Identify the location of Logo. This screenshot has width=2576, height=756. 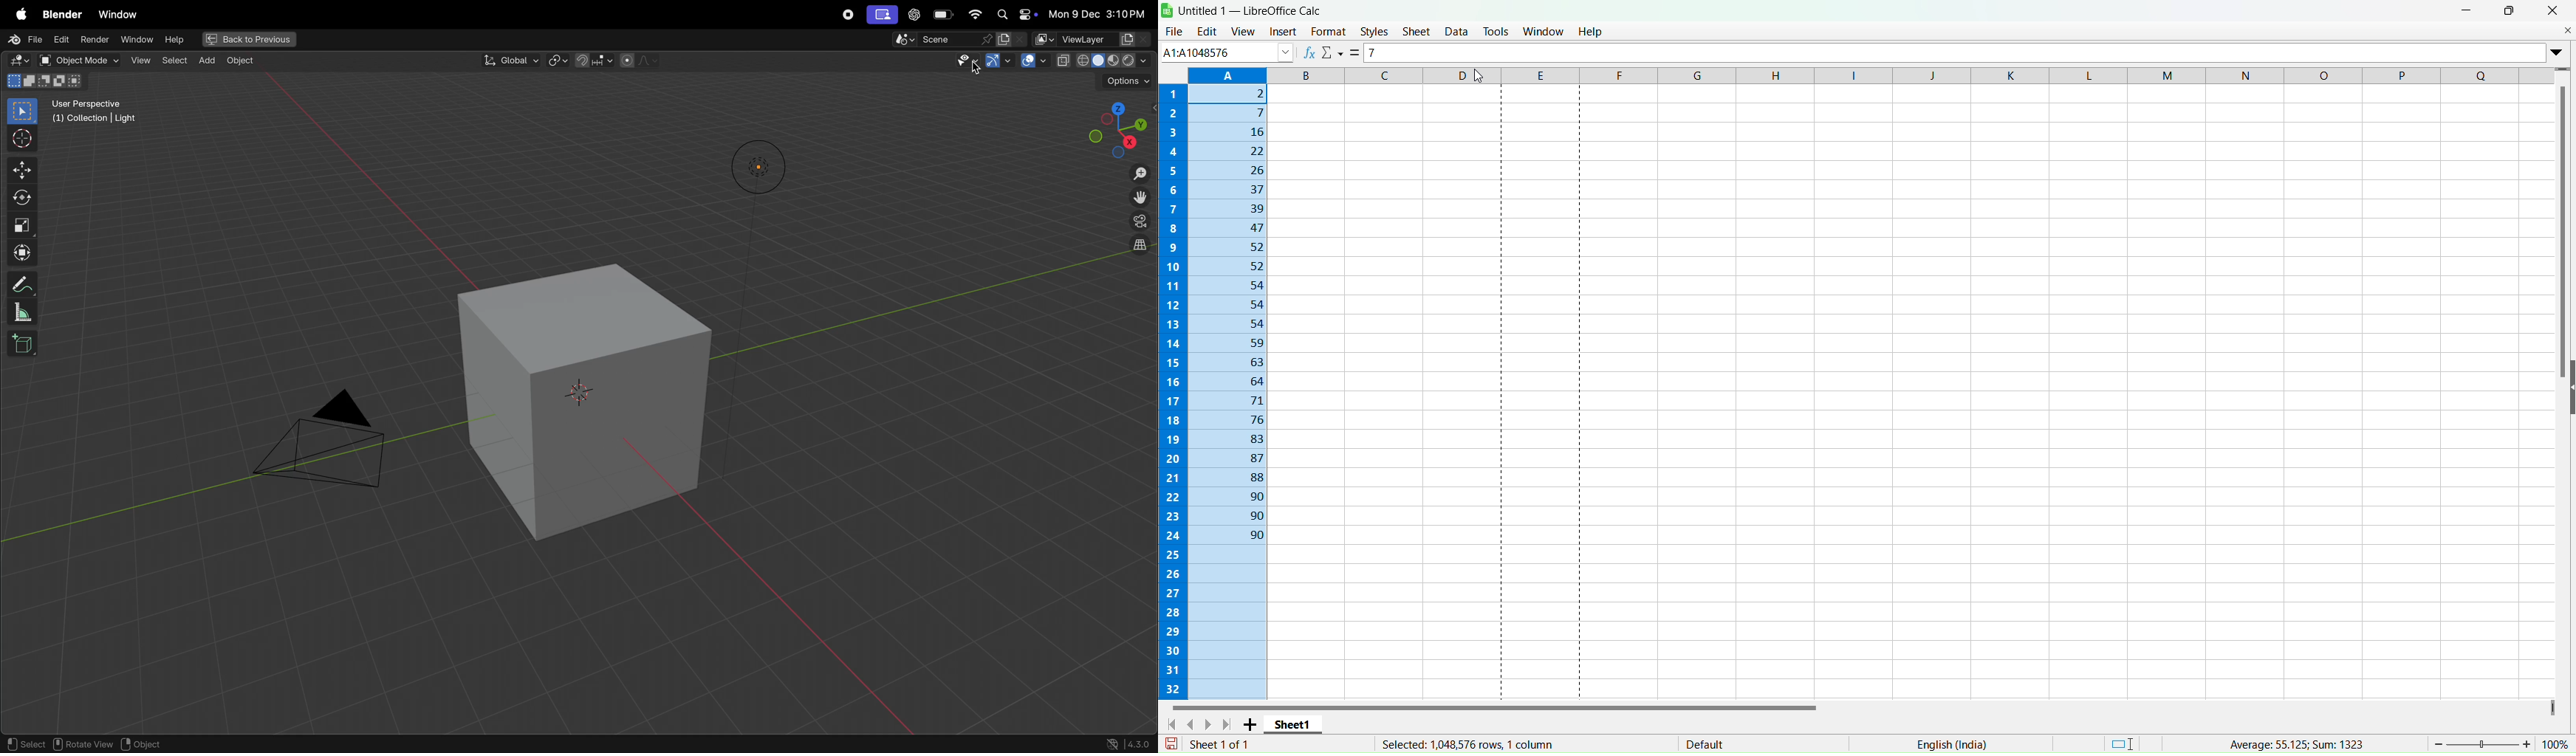
(1168, 10).